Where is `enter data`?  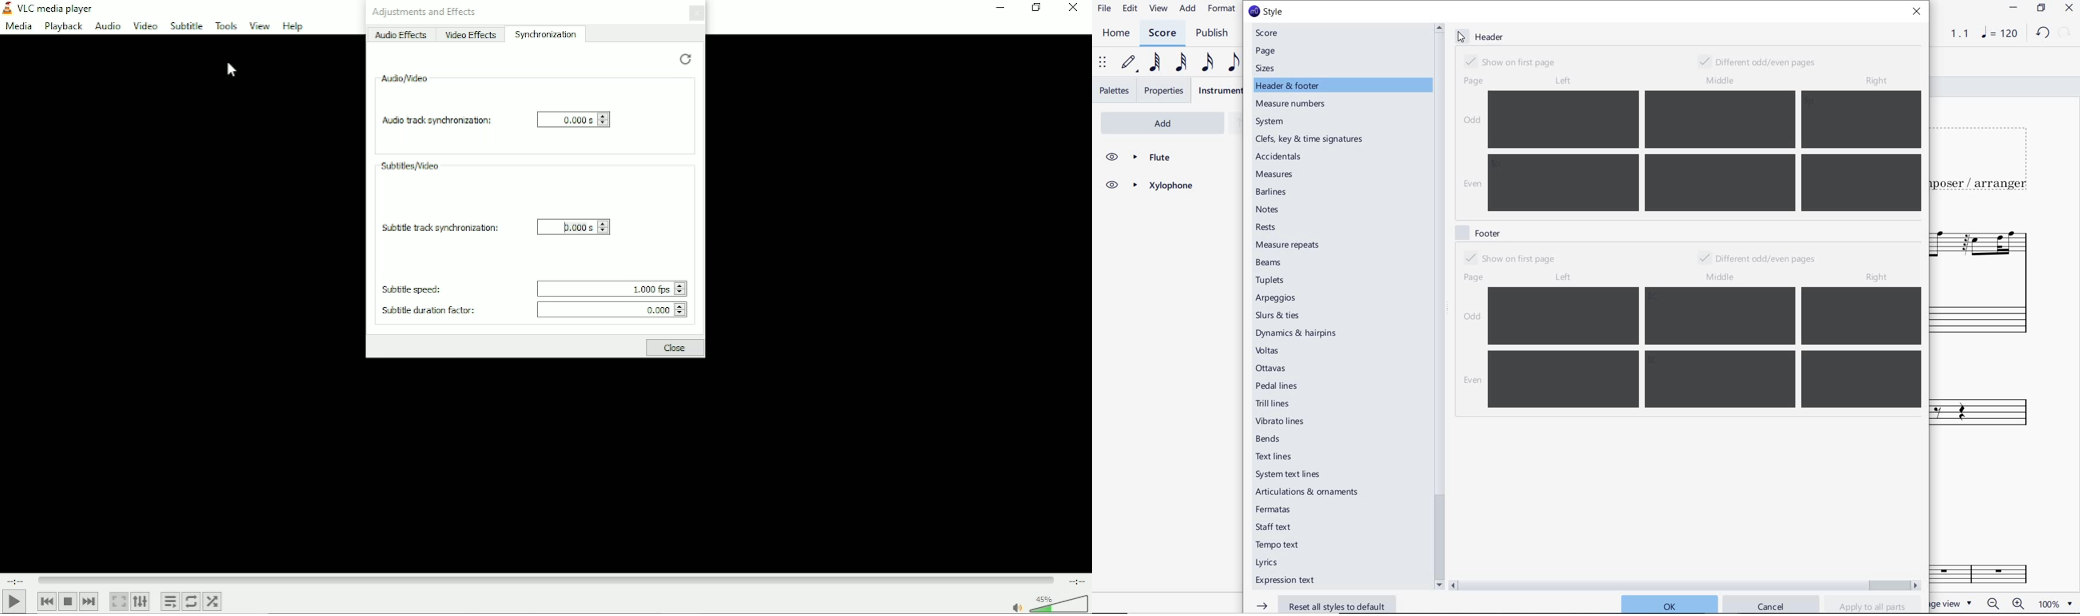
enter data is located at coordinates (1706, 348).